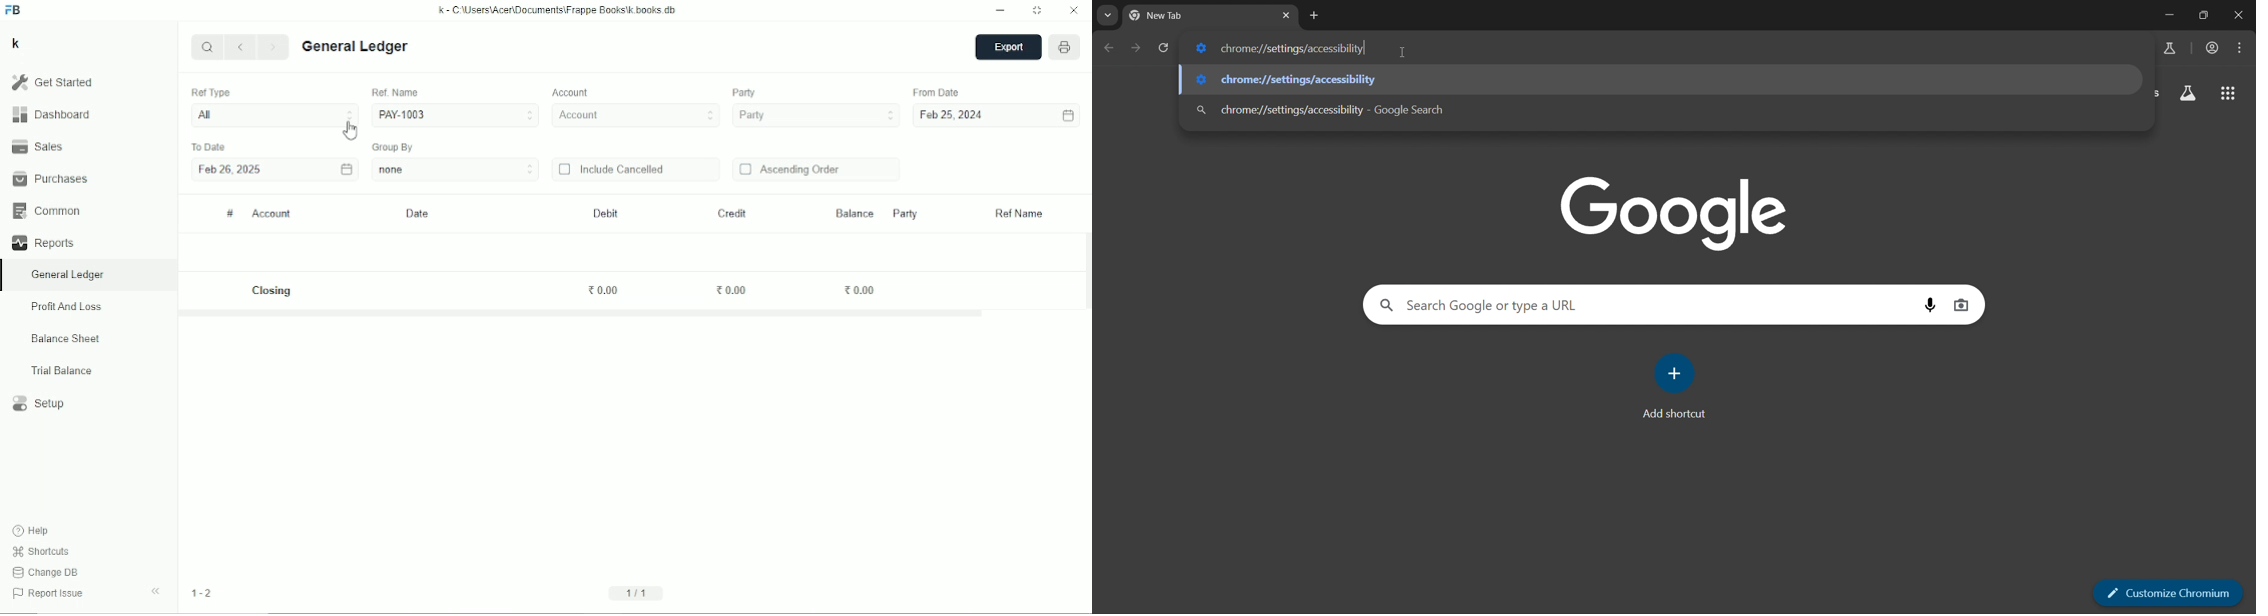  I want to click on 0.00, so click(732, 291).